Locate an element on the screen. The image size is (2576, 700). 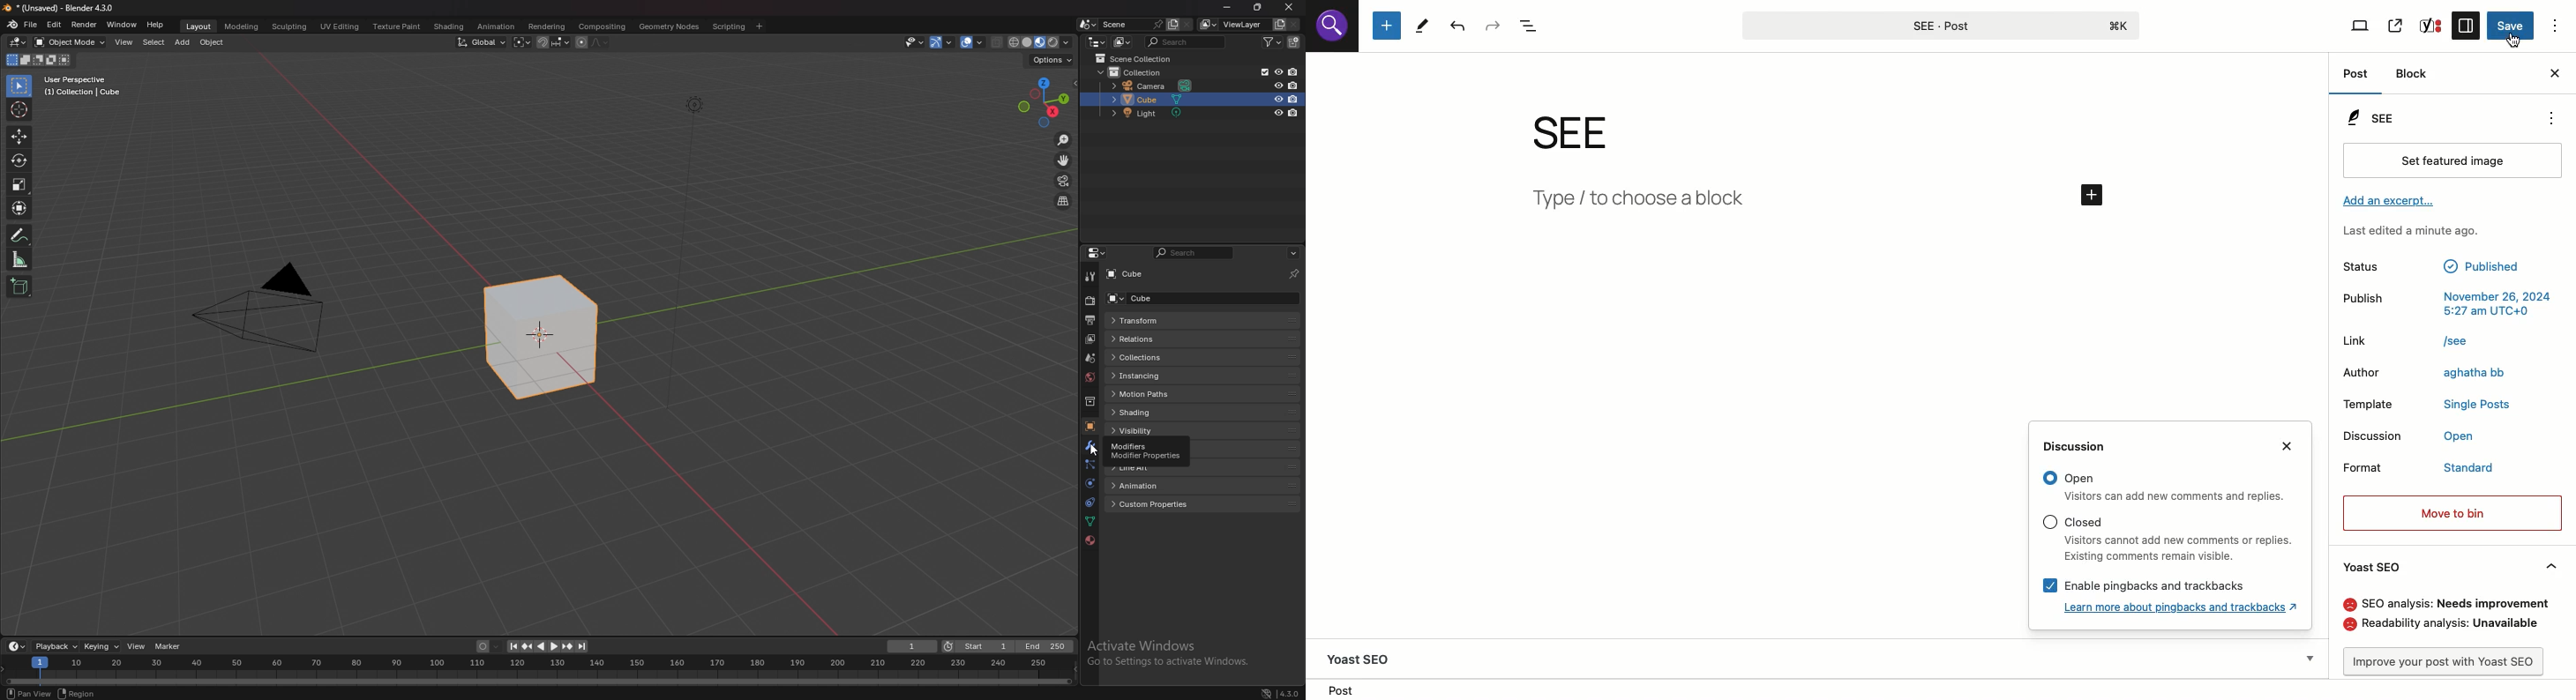
view layer is located at coordinates (1233, 24).